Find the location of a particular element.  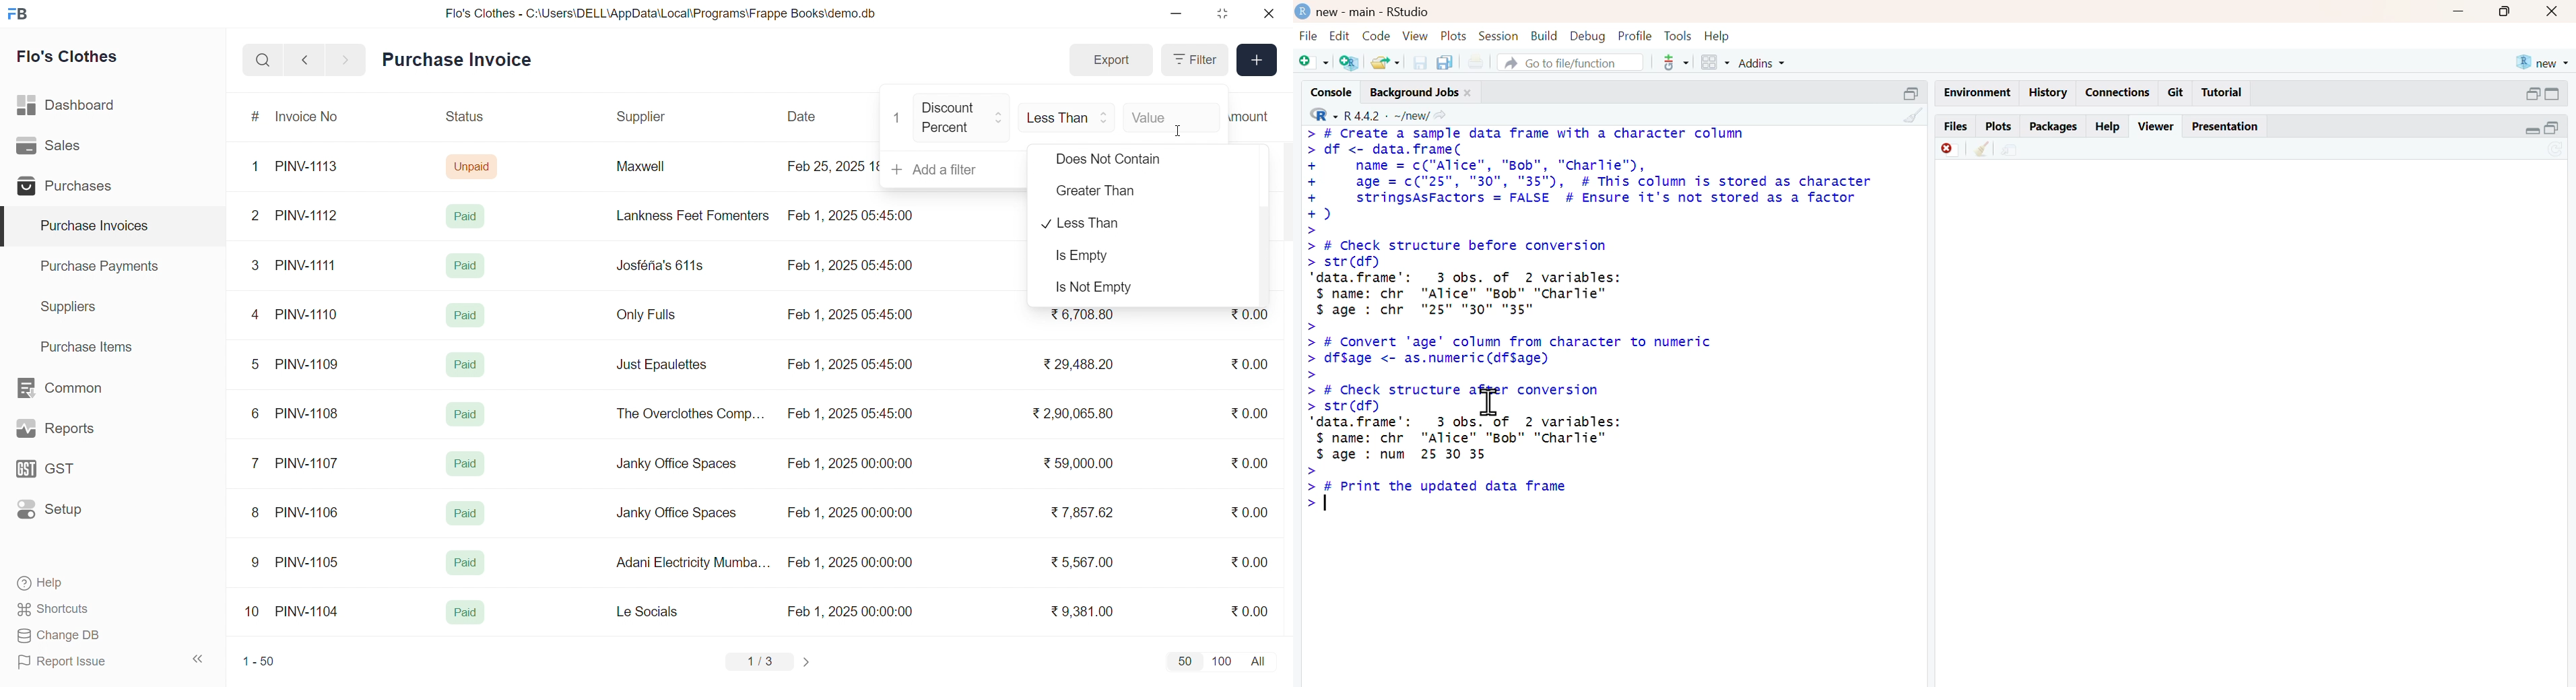

Purchases is located at coordinates (69, 188).